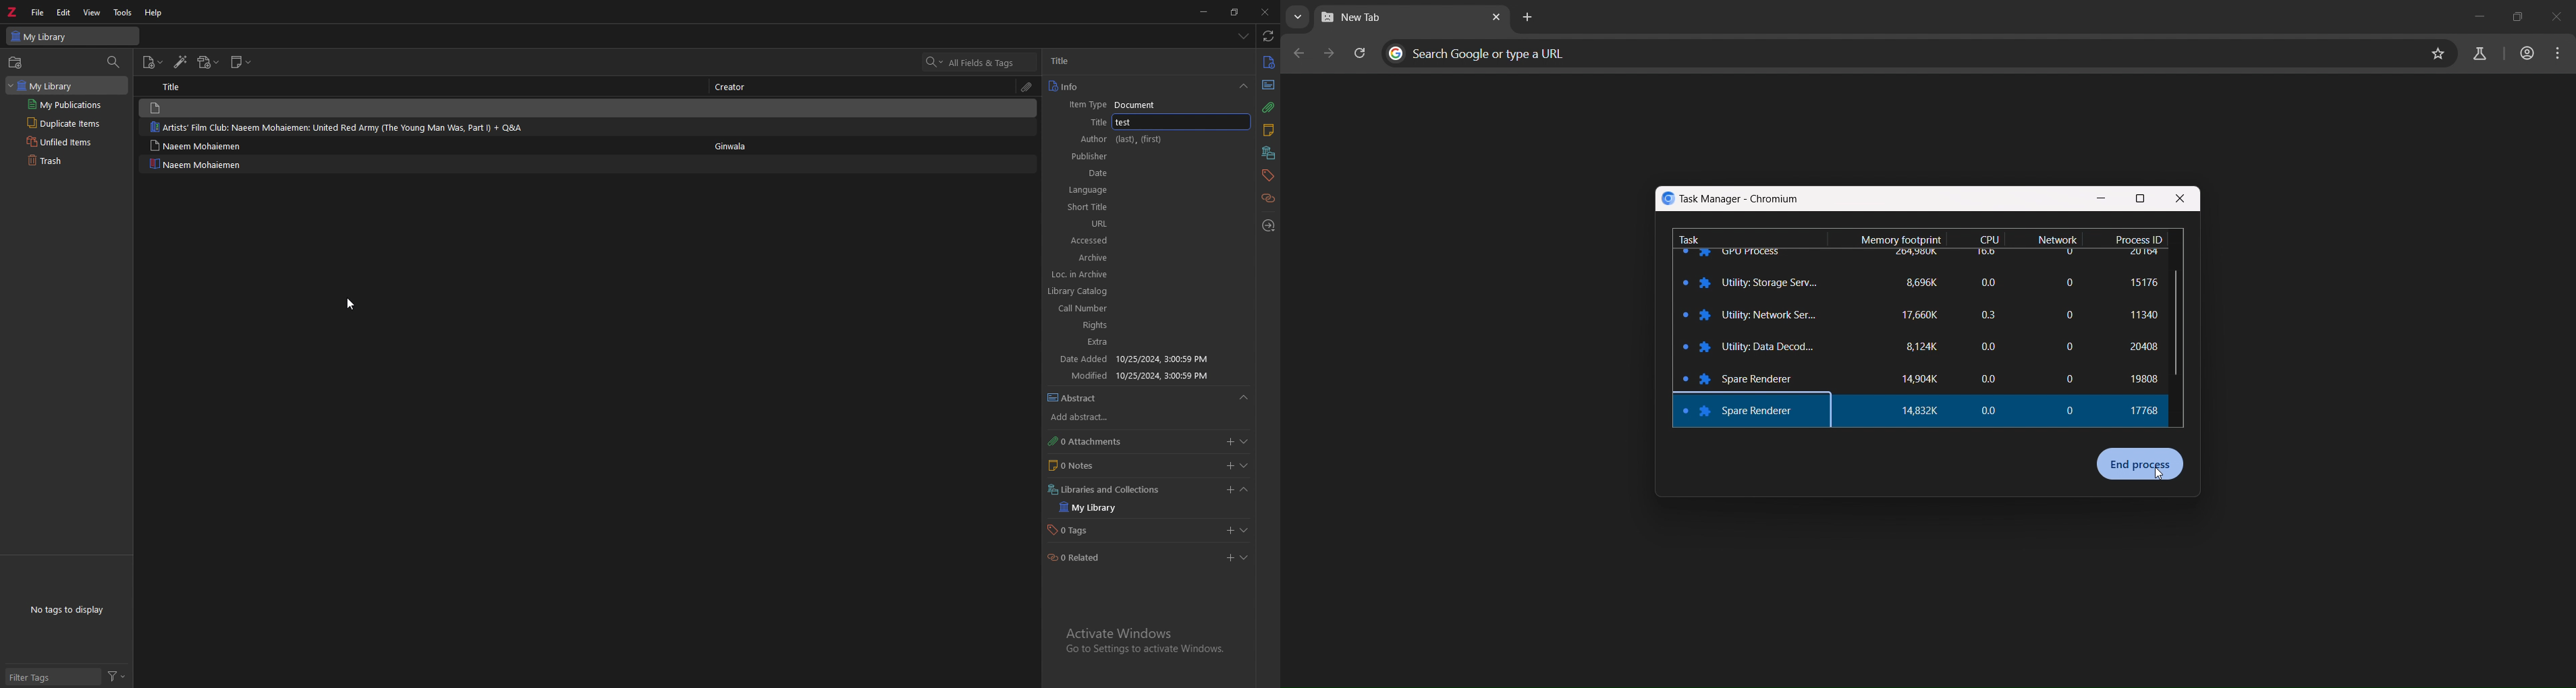 This screenshot has height=700, width=2576. What do you see at coordinates (93, 12) in the screenshot?
I see `view` at bounding box center [93, 12].